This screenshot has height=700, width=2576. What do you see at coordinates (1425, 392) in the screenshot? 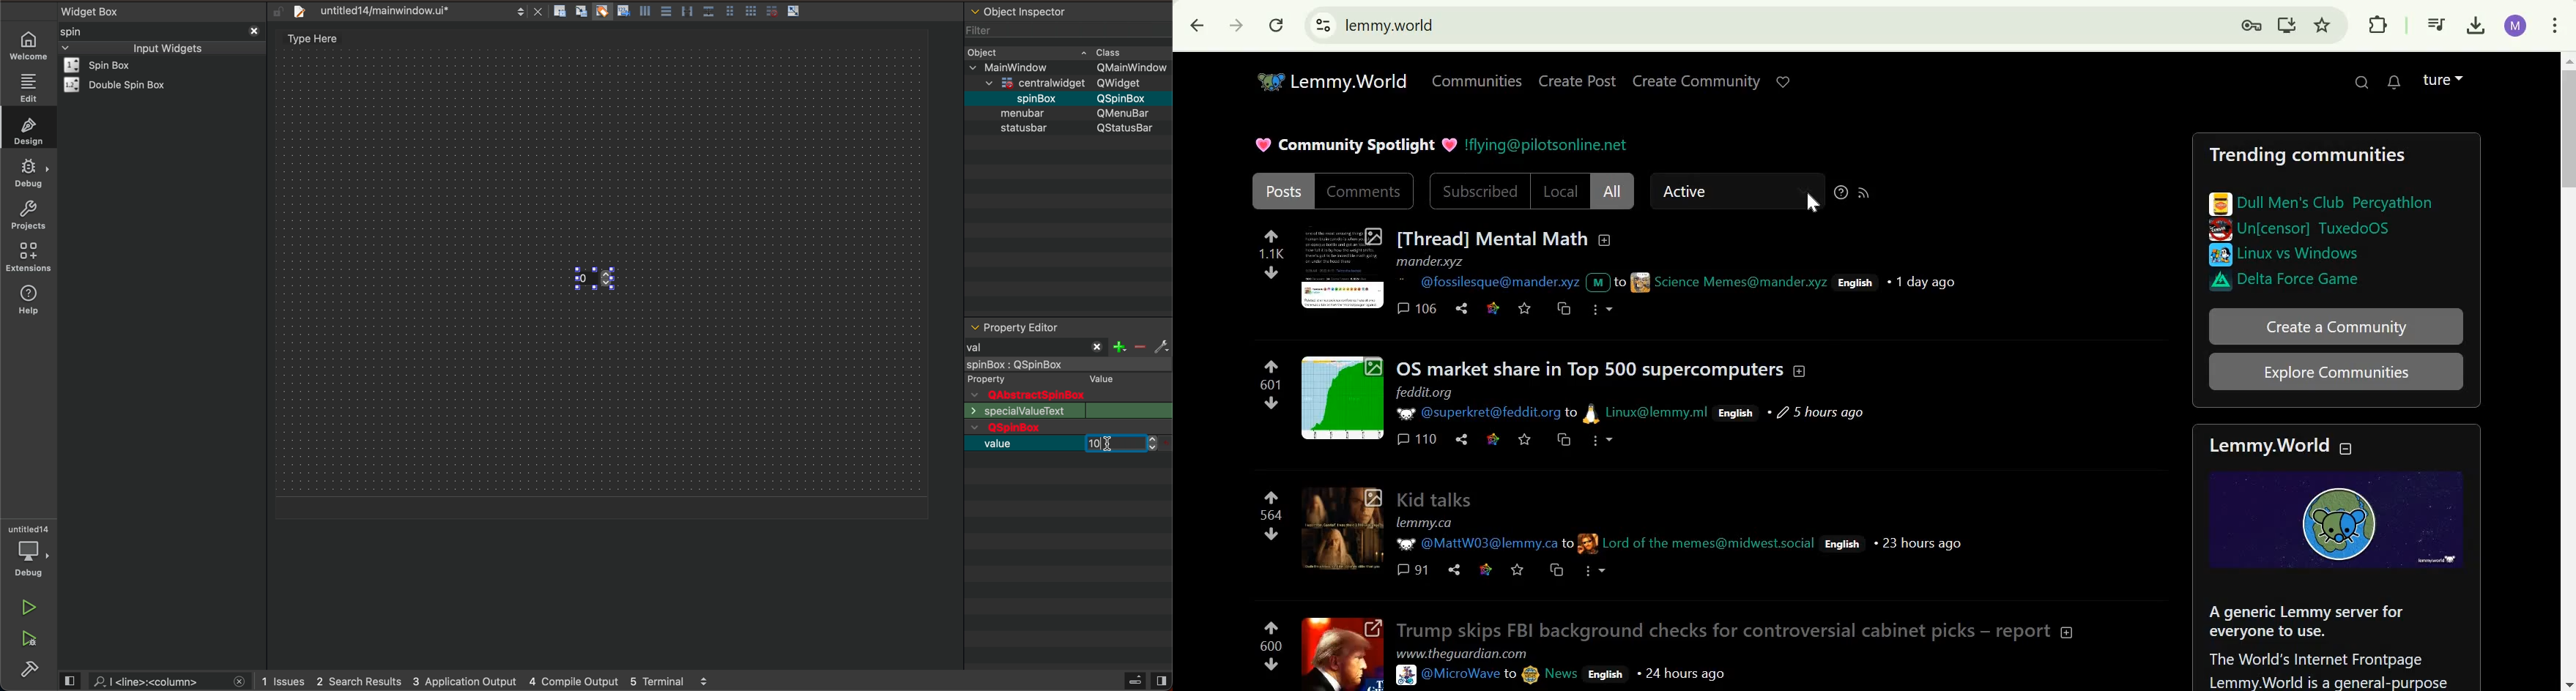
I see `feddit.org` at bounding box center [1425, 392].